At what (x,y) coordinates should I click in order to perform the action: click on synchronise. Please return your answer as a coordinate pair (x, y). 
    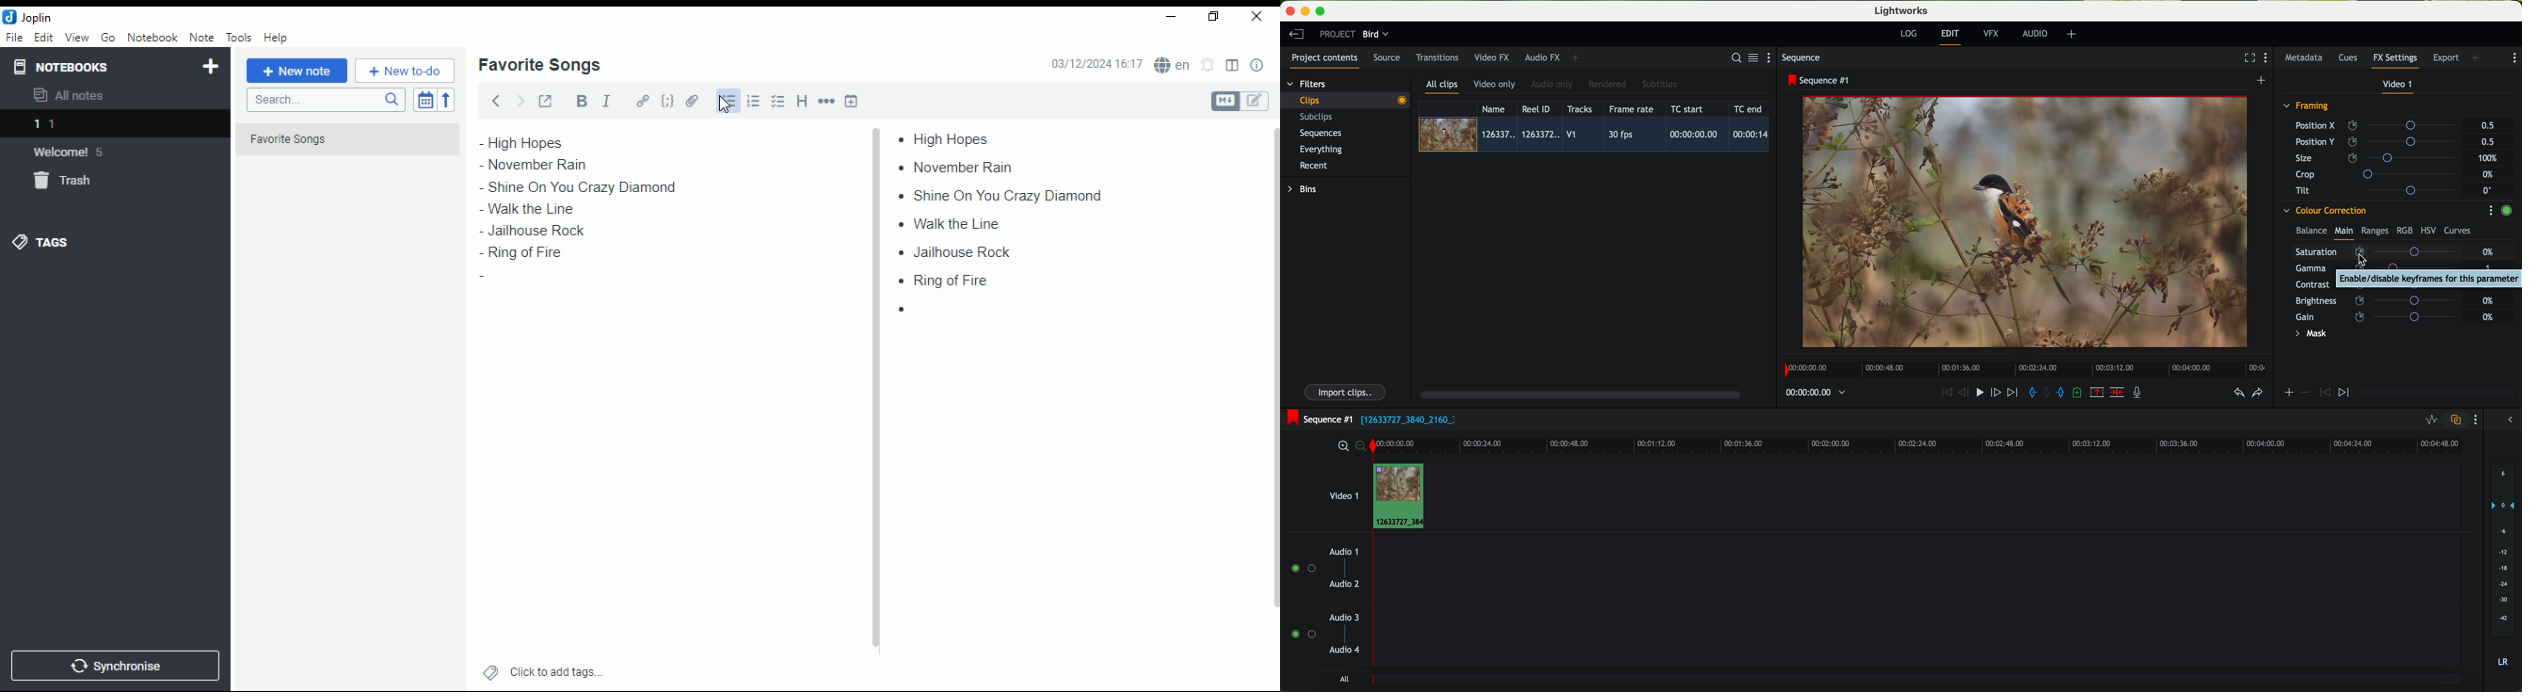
    Looking at the image, I should click on (112, 665).